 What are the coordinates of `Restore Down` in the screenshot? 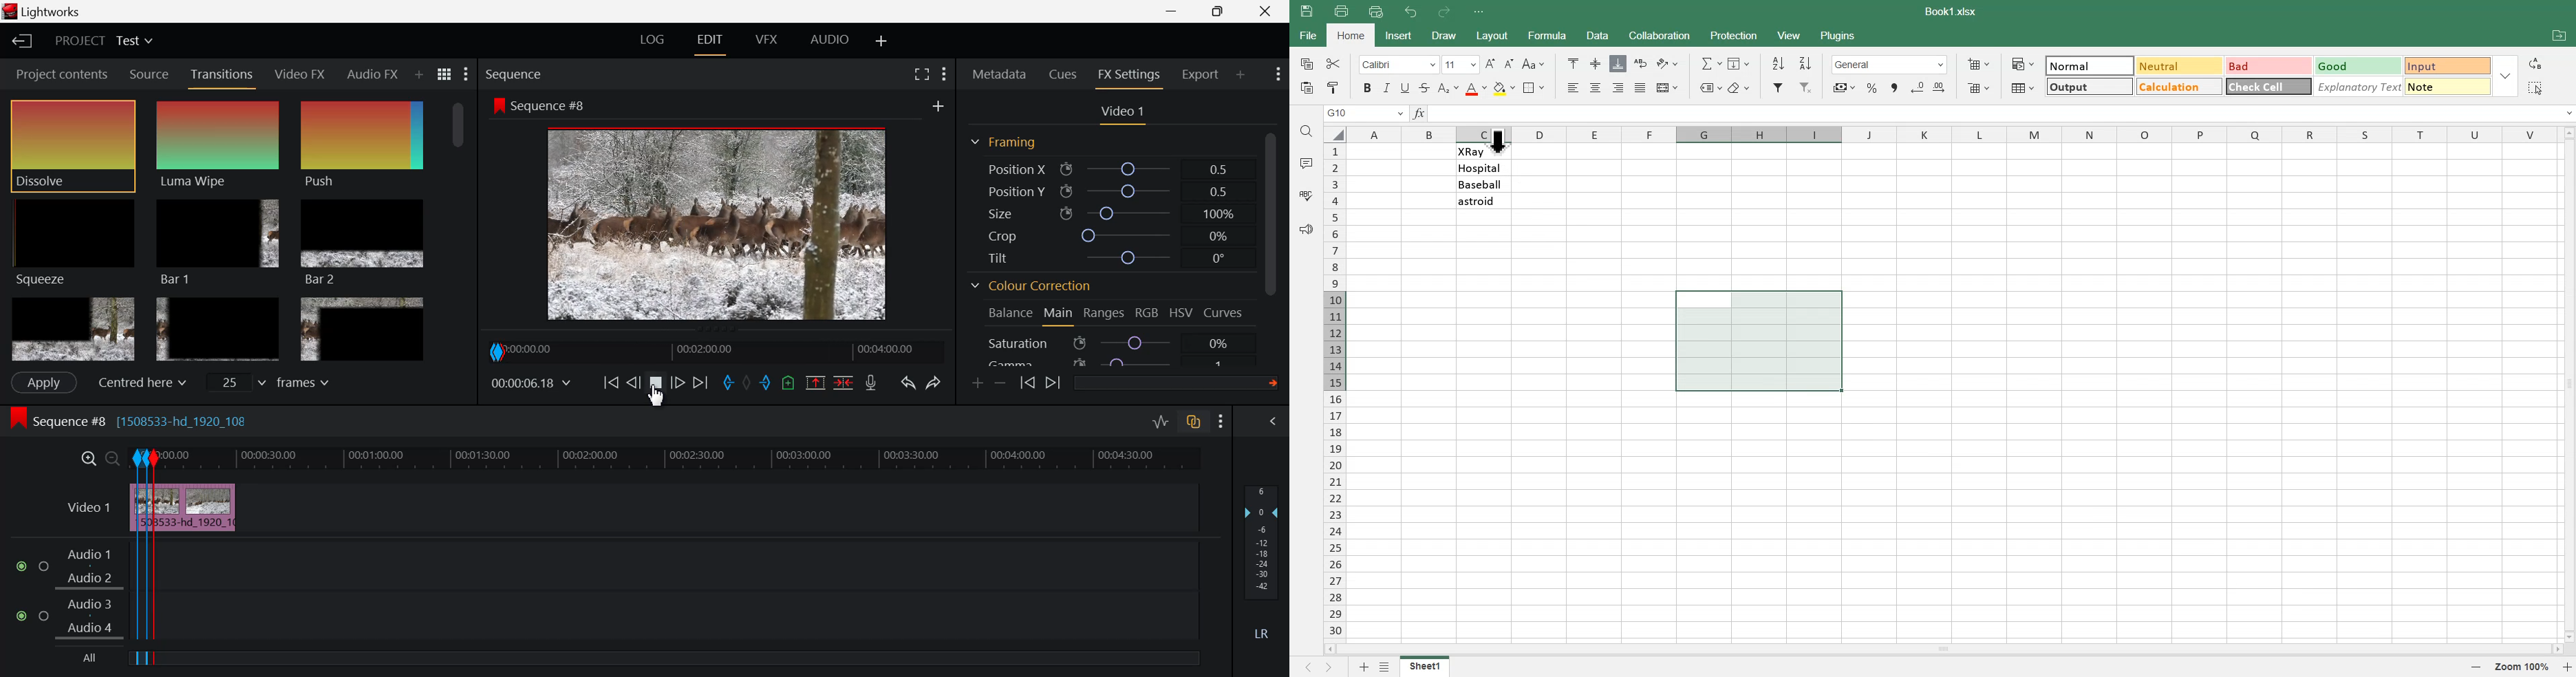 It's located at (1175, 11).